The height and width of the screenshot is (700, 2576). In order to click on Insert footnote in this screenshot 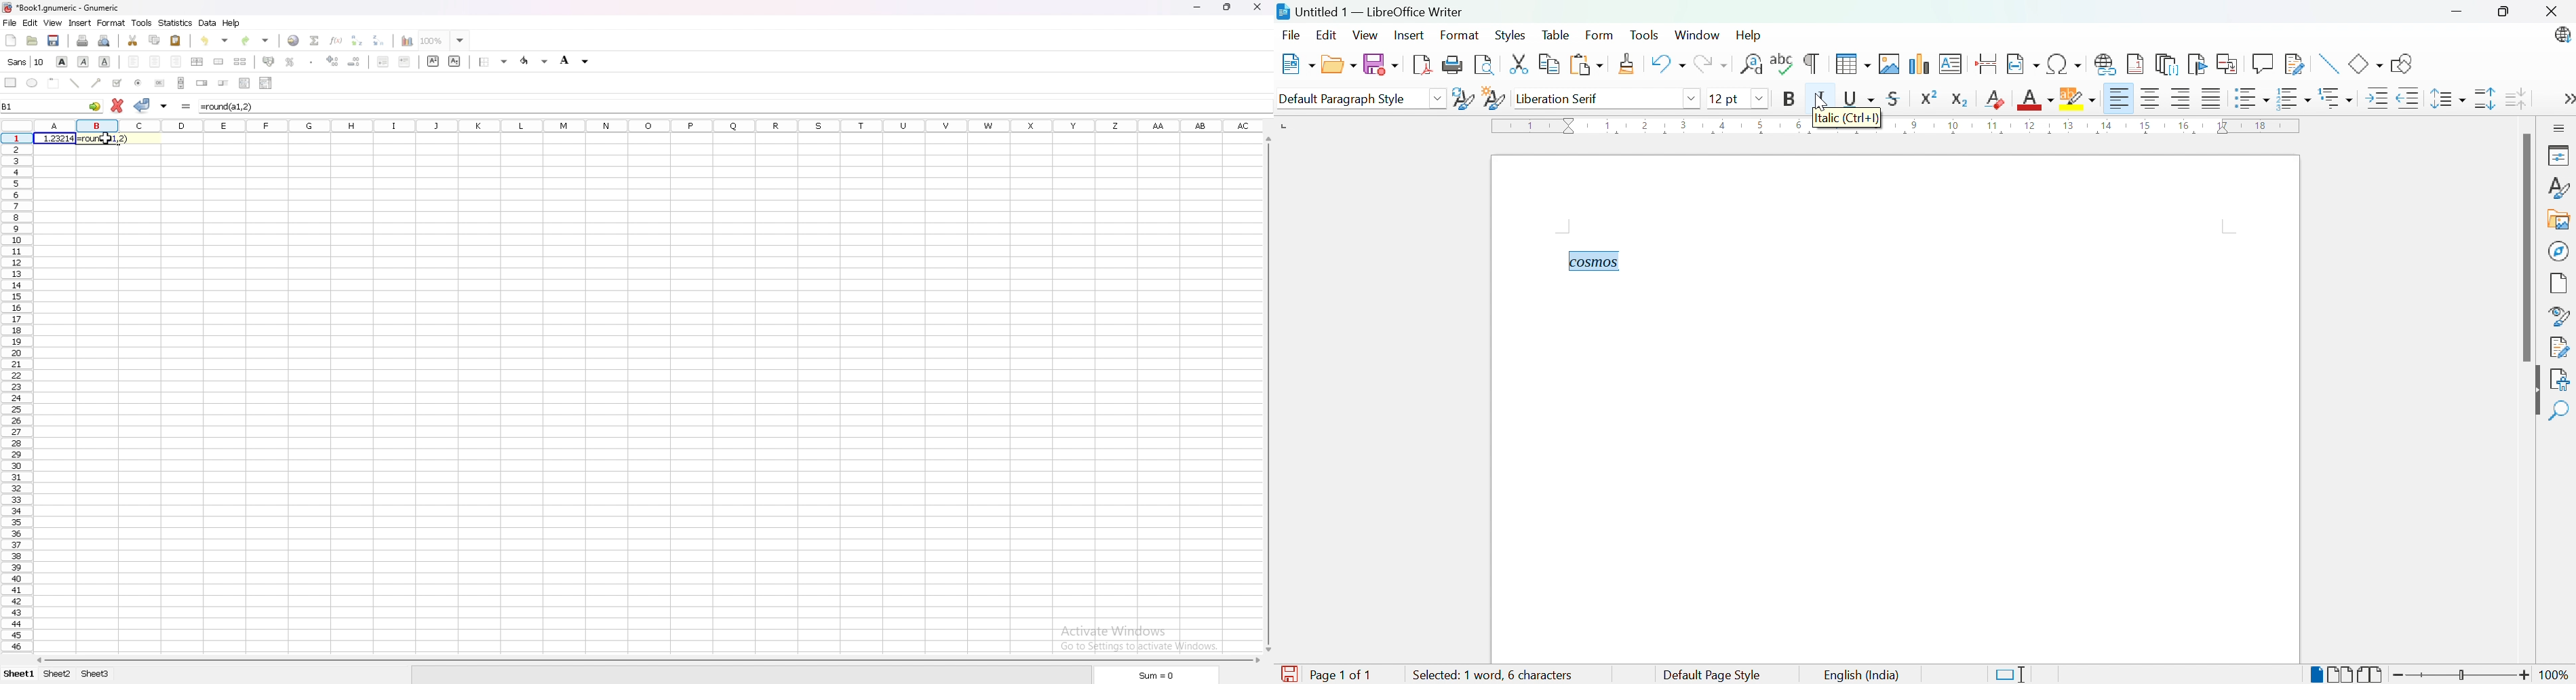, I will do `click(2136, 63)`.